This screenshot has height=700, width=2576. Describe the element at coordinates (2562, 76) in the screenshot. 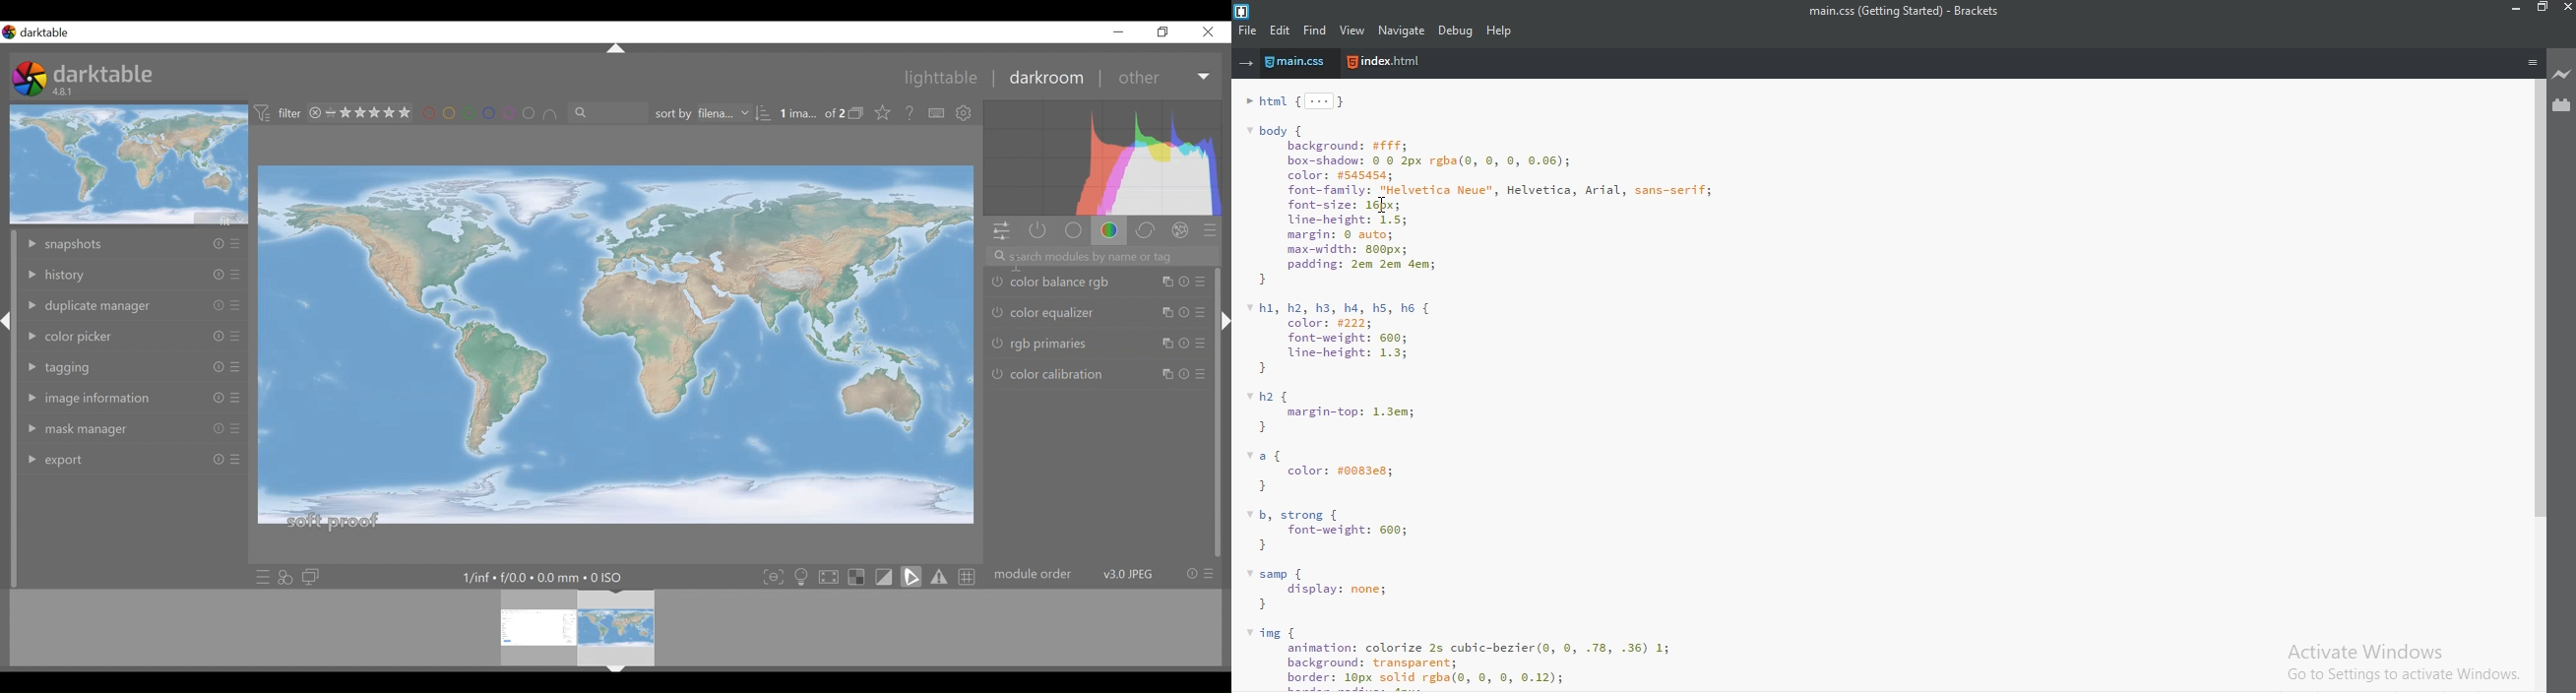

I see `live preview` at that location.